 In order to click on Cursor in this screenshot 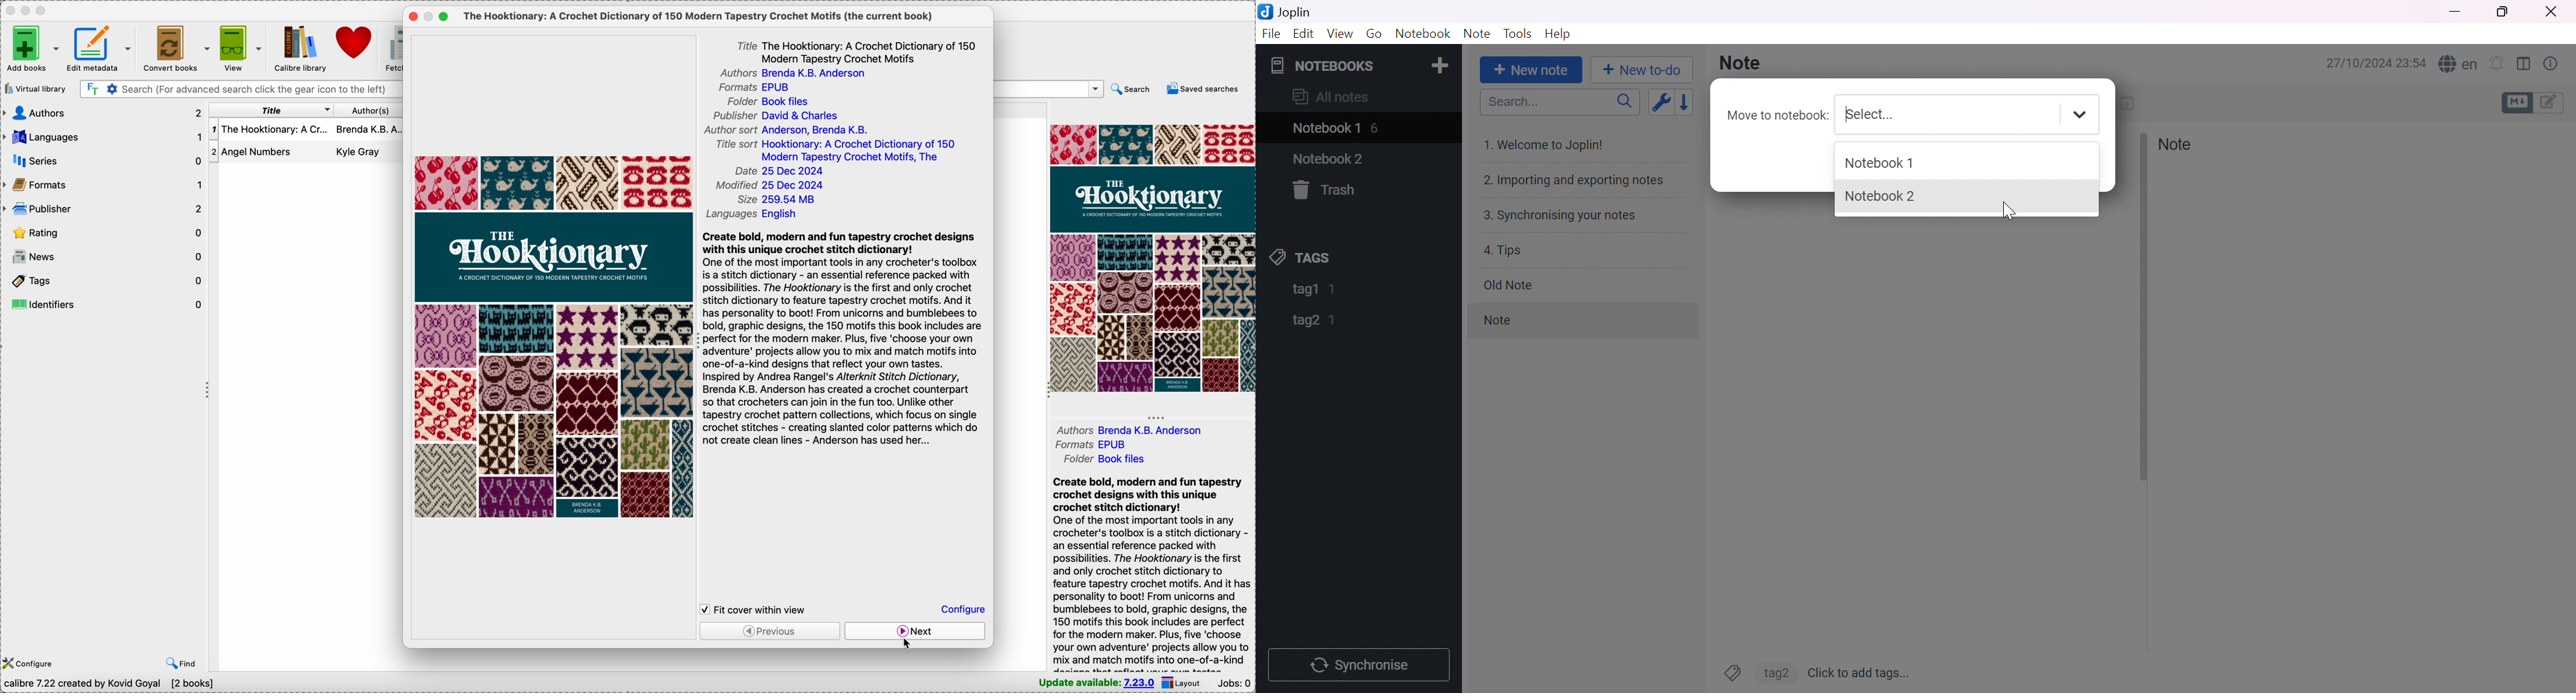, I will do `click(2012, 210)`.